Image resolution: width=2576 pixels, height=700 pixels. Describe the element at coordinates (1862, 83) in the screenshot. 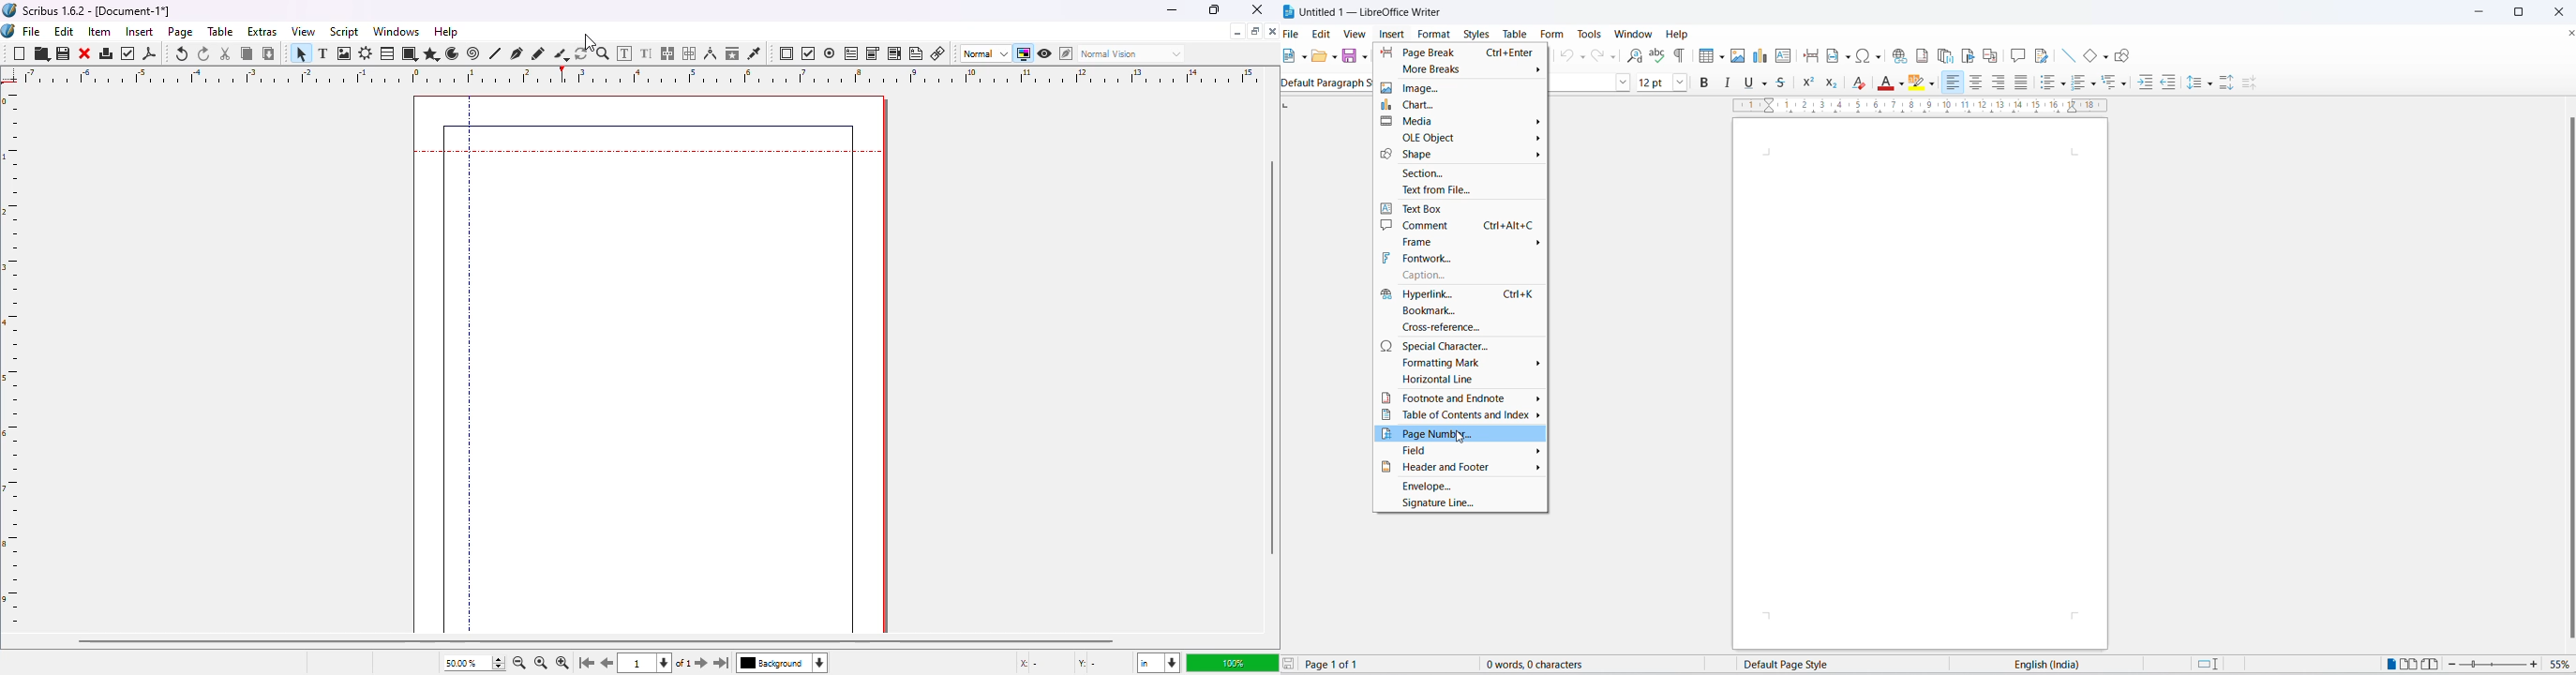

I see `clear direct formatting` at that location.